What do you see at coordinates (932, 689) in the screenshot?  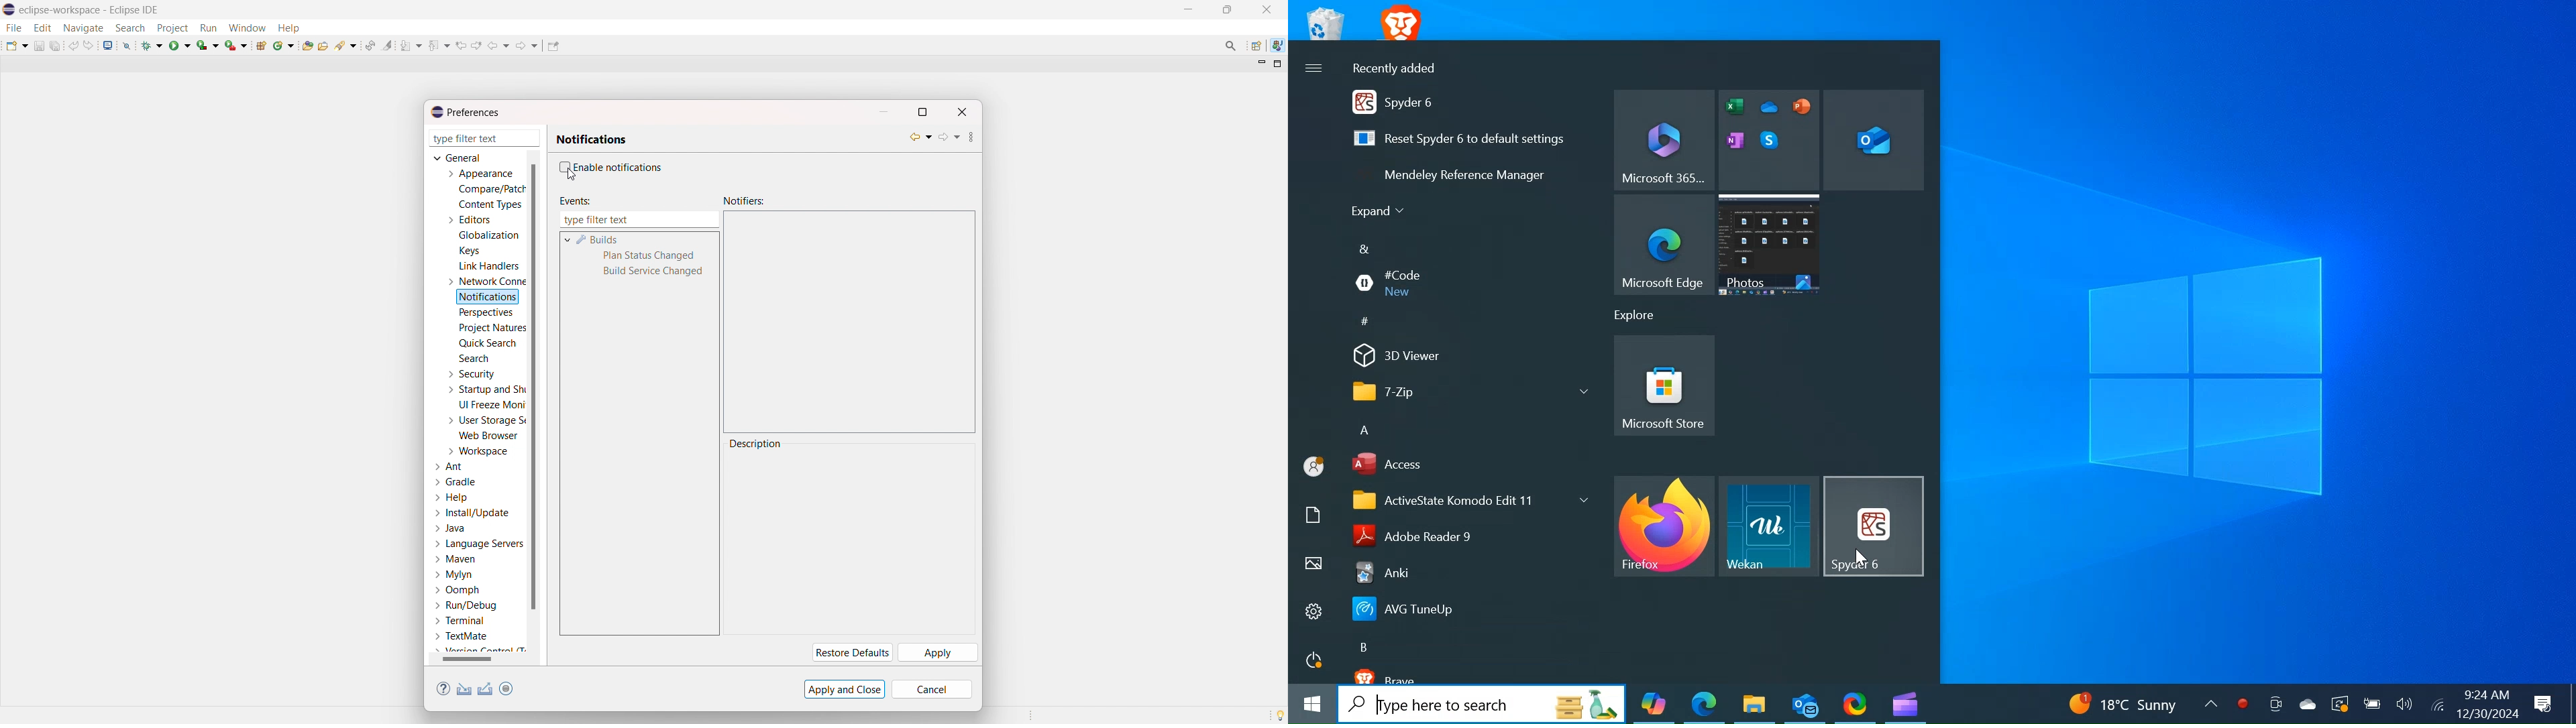 I see `cancel` at bounding box center [932, 689].